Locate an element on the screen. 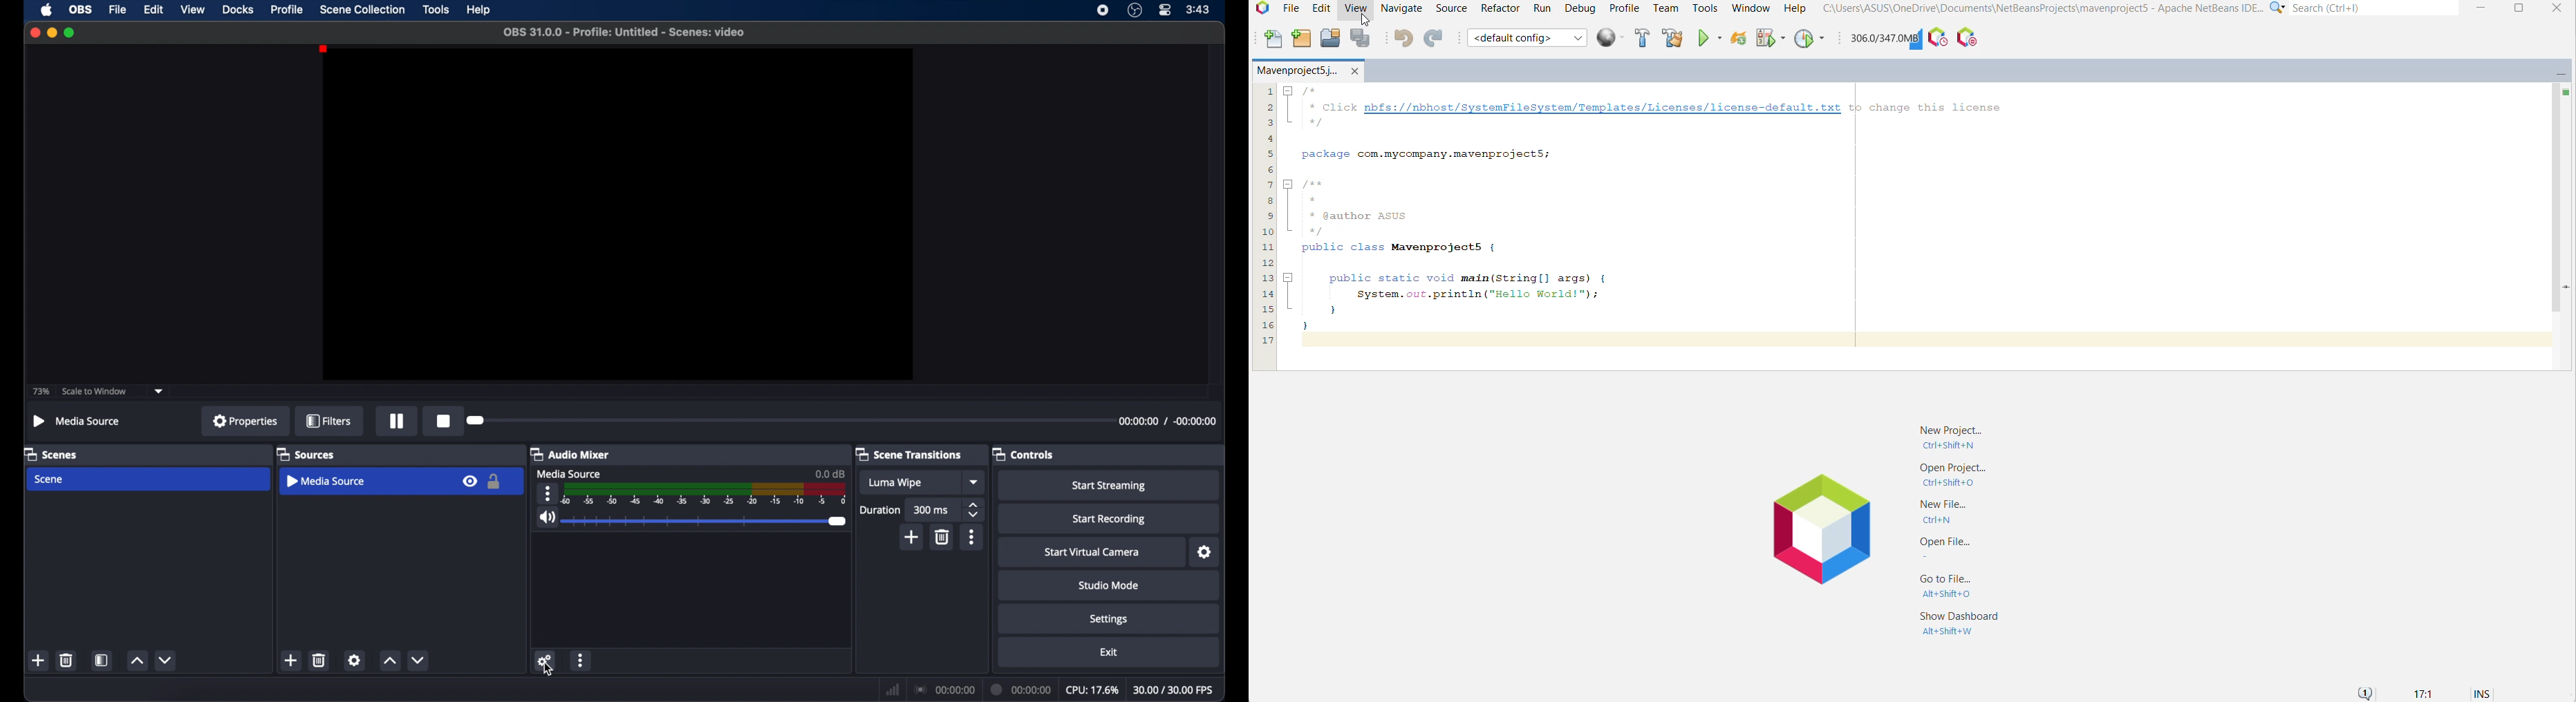  Open File is located at coordinates (1943, 549).